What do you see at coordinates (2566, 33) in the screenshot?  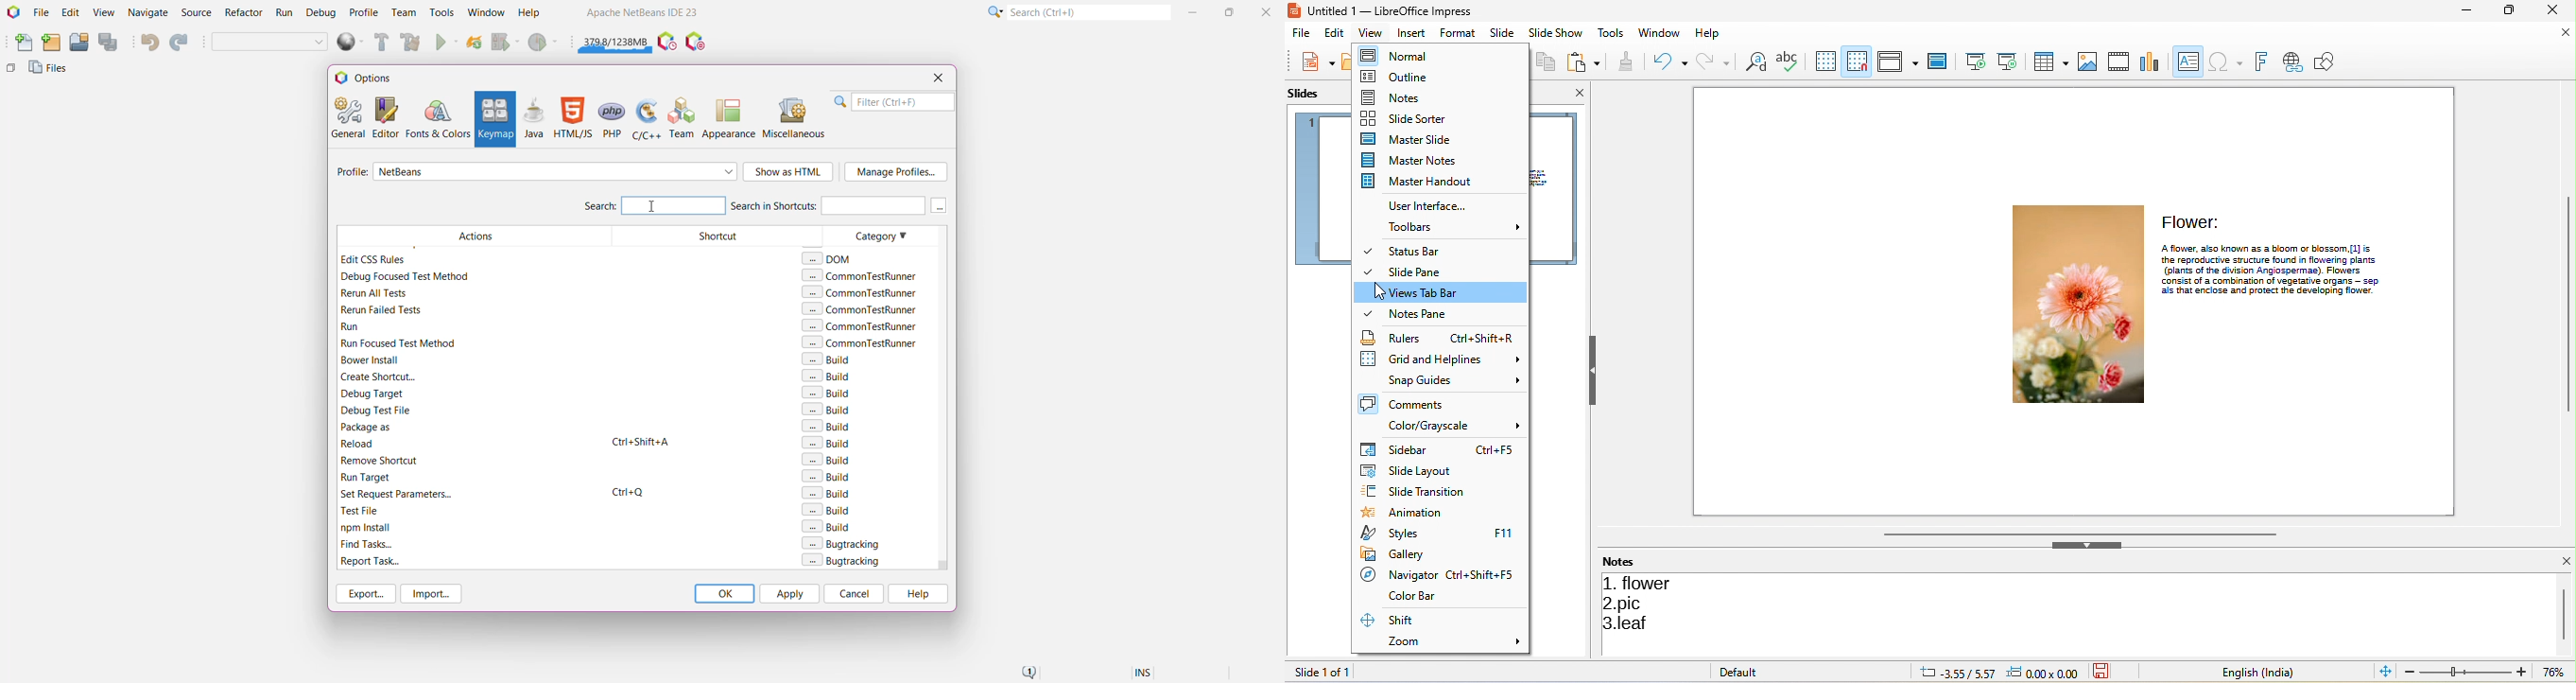 I see `close` at bounding box center [2566, 33].